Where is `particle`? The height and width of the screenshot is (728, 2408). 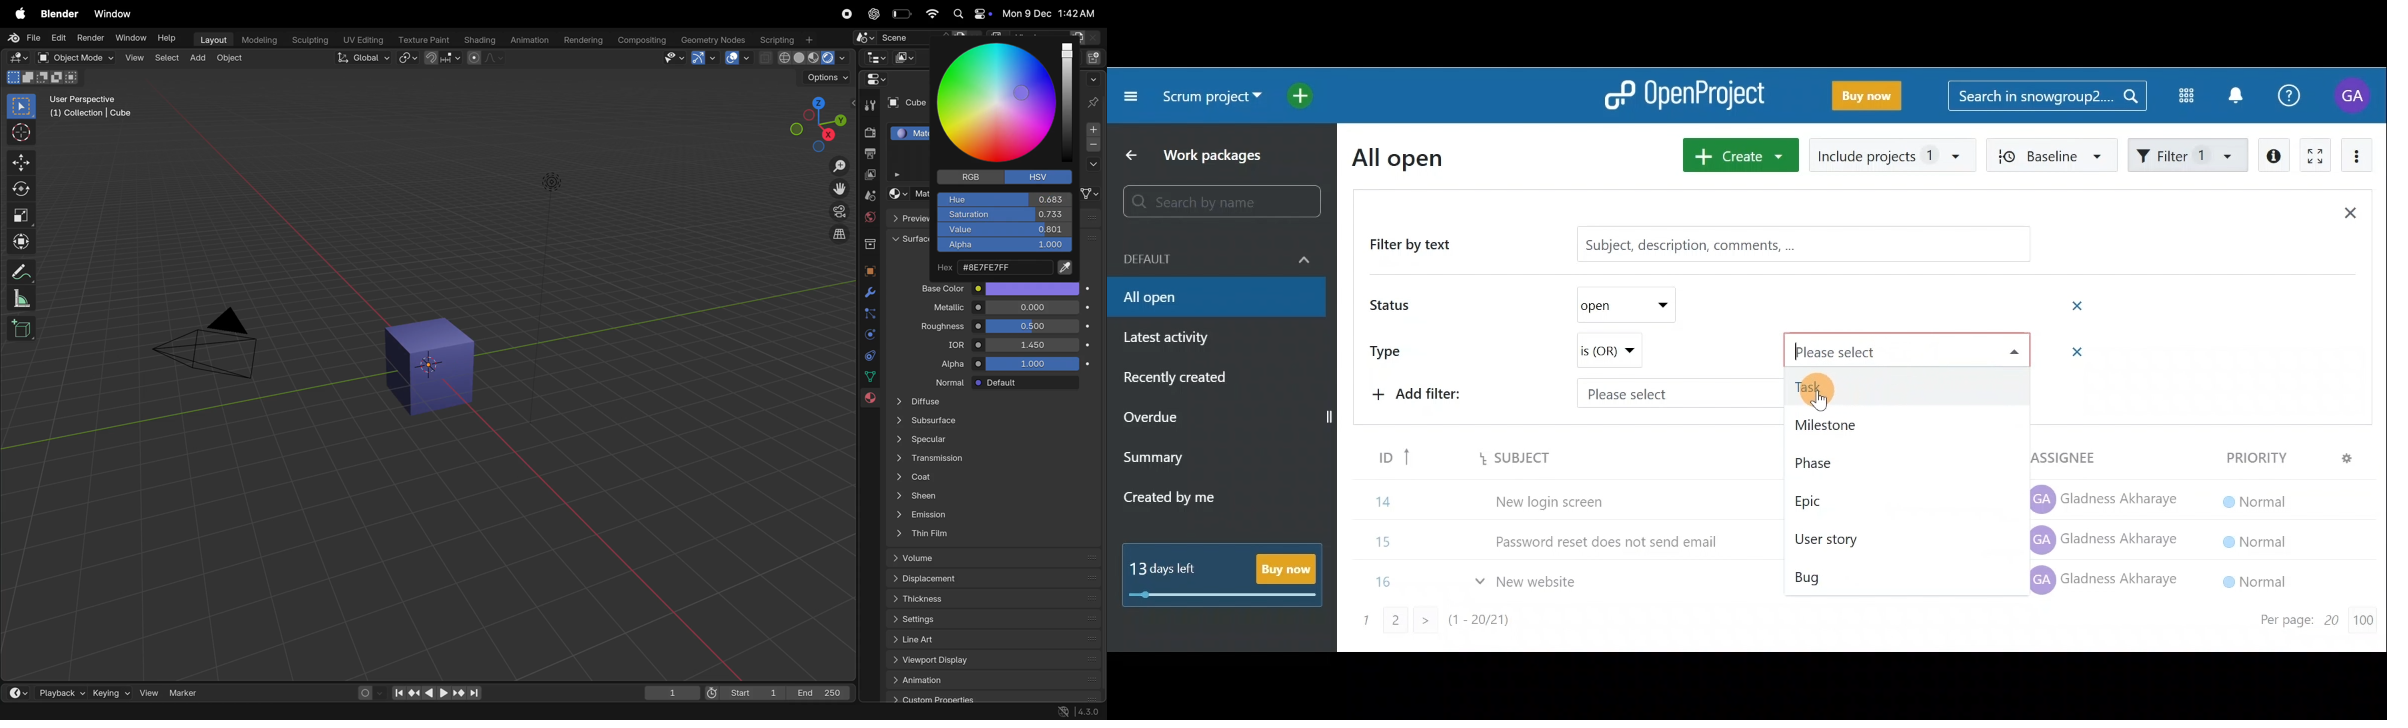
particle is located at coordinates (869, 314).